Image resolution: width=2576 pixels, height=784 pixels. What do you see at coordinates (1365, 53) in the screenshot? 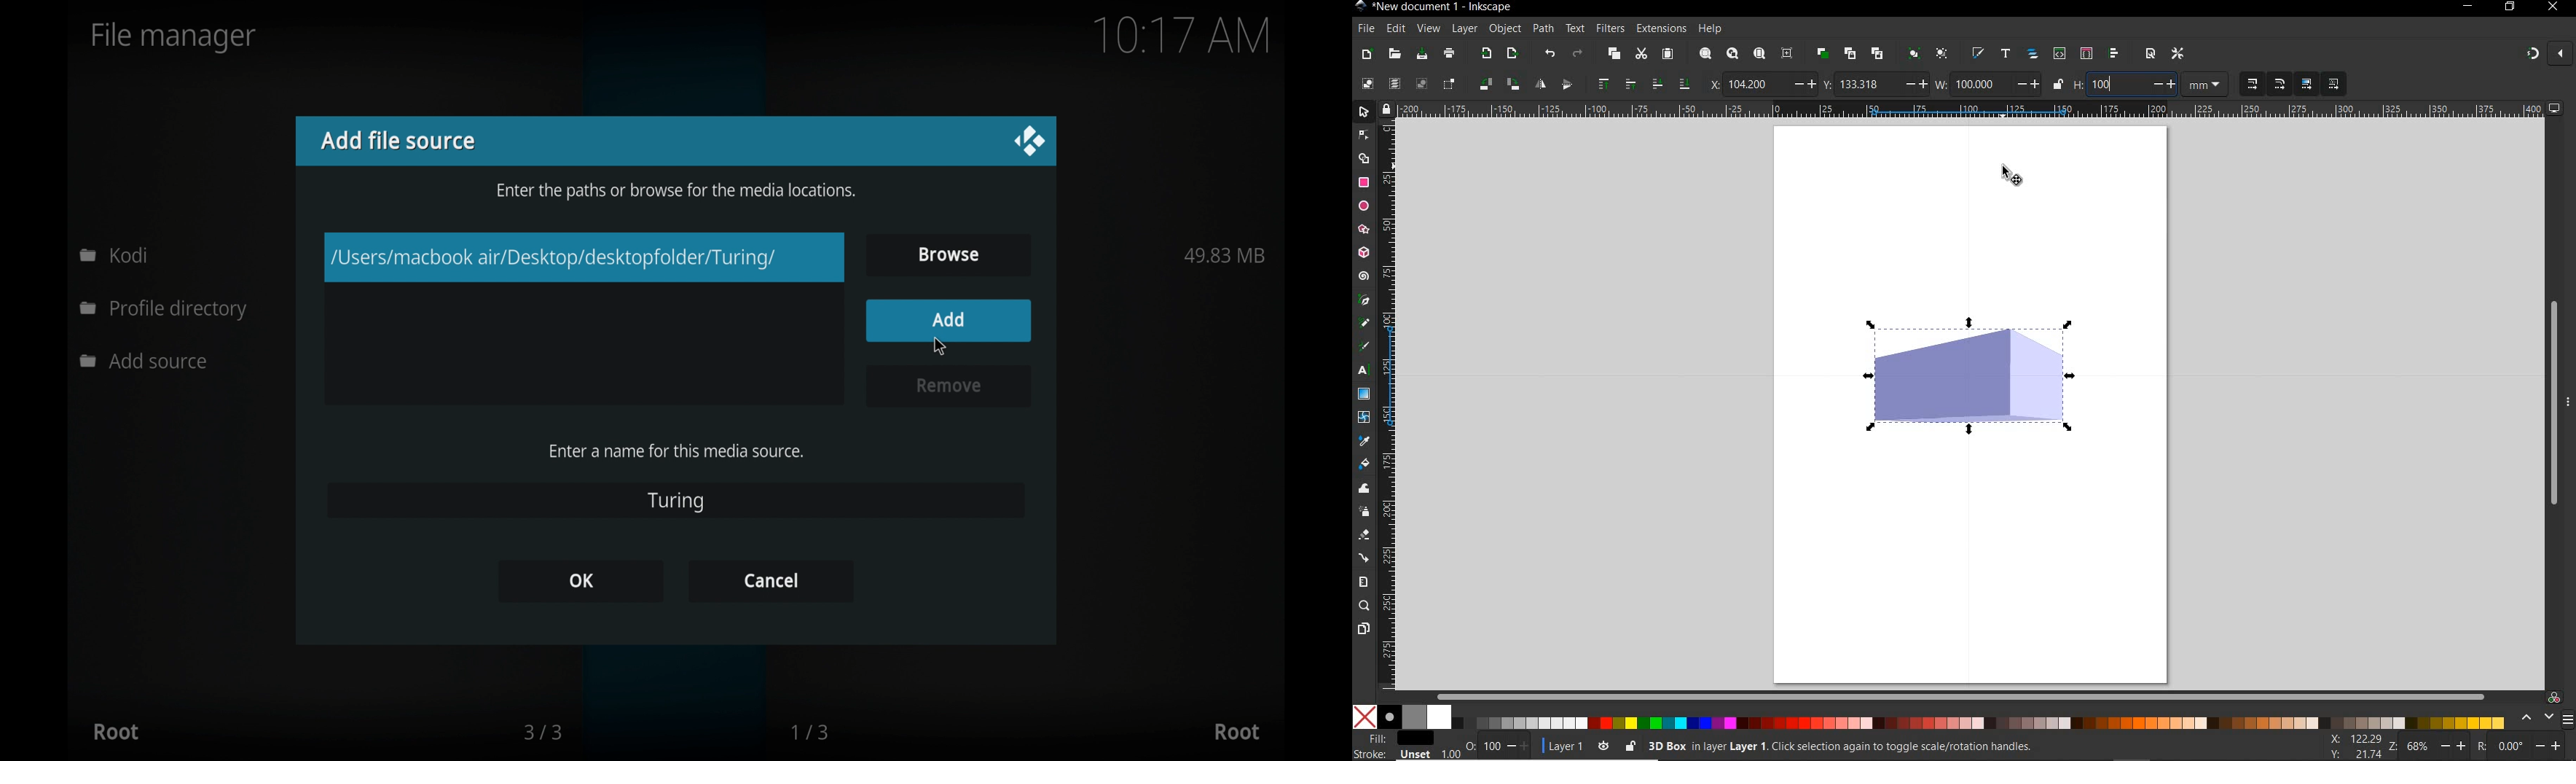
I see `new` at bounding box center [1365, 53].